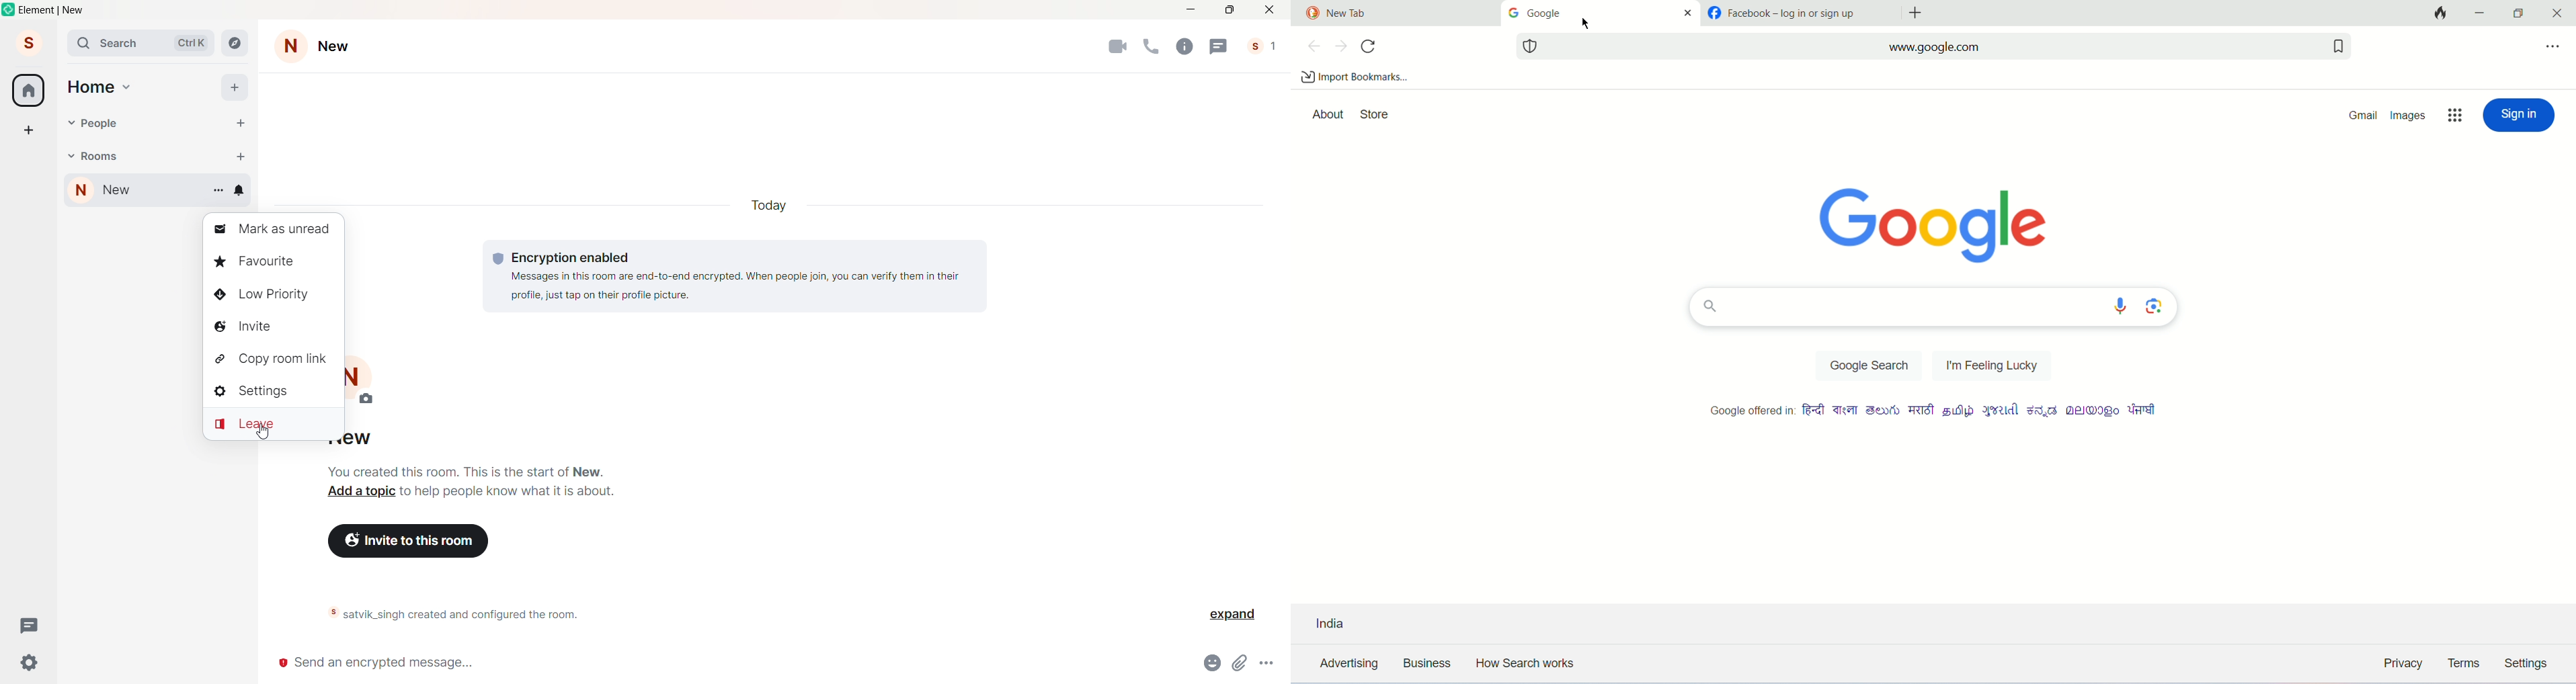 The width and height of the screenshot is (2576, 700). What do you see at coordinates (272, 426) in the screenshot?
I see `Leave` at bounding box center [272, 426].